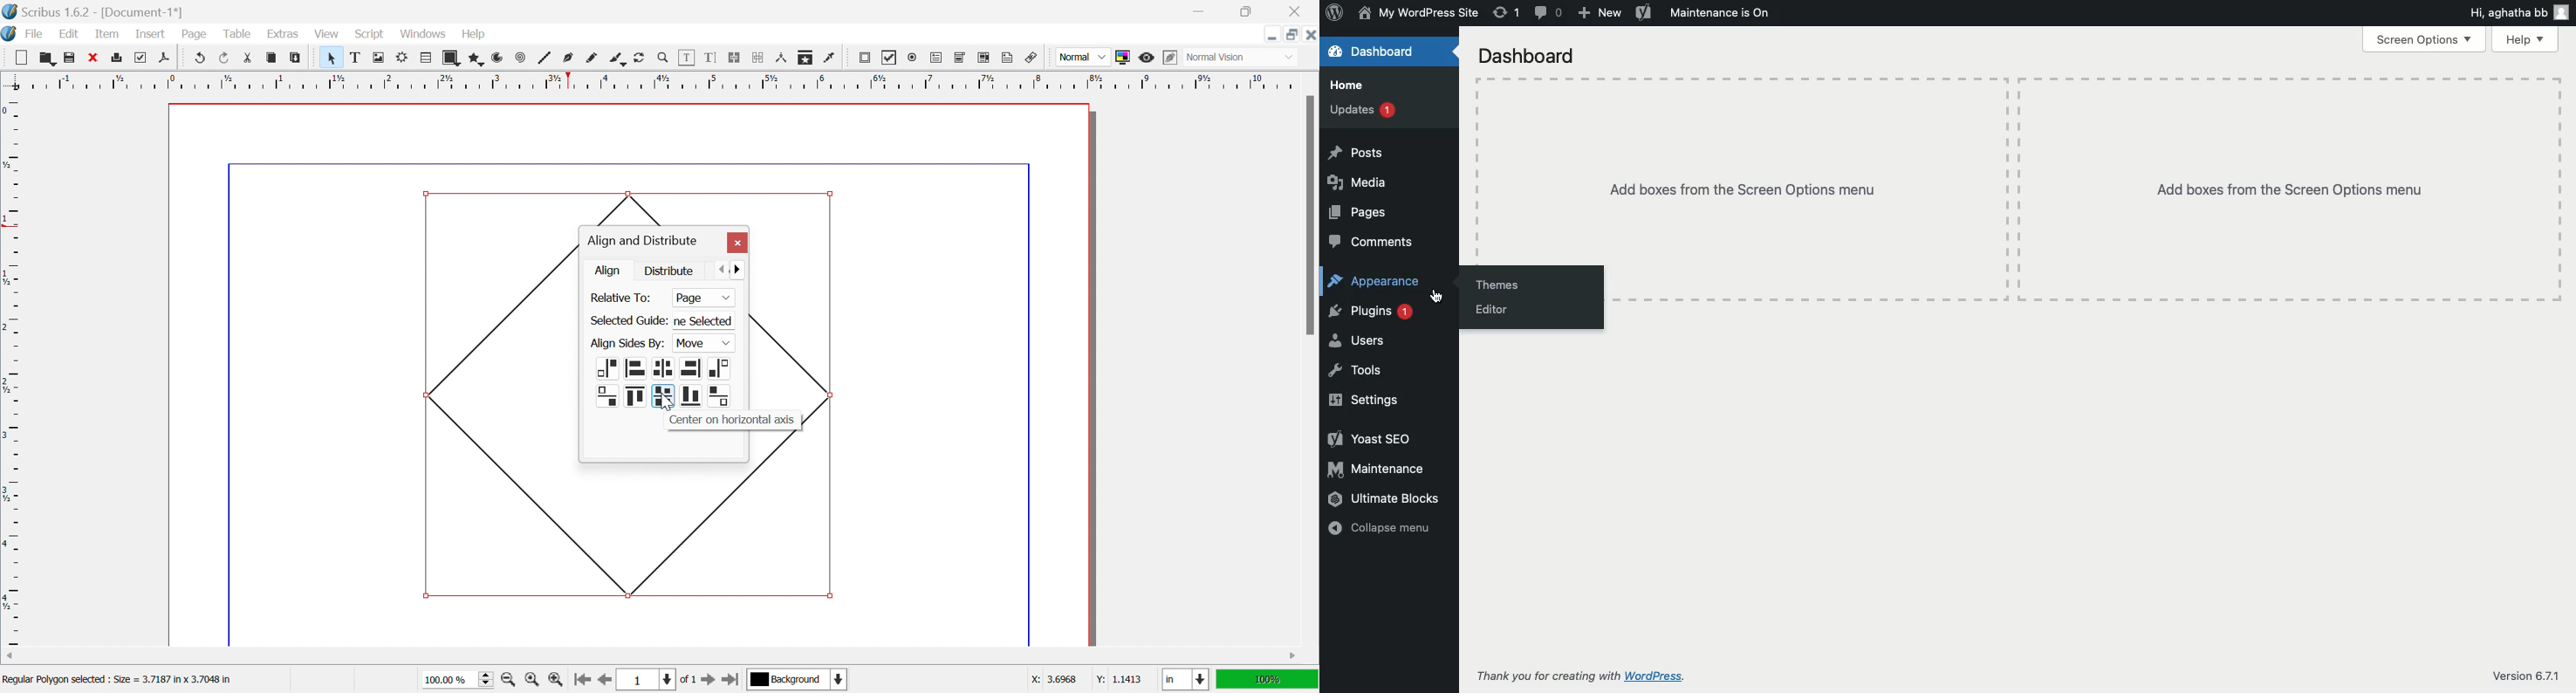 This screenshot has width=2576, height=700. What do you see at coordinates (474, 34) in the screenshot?
I see `Help` at bounding box center [474, 34].